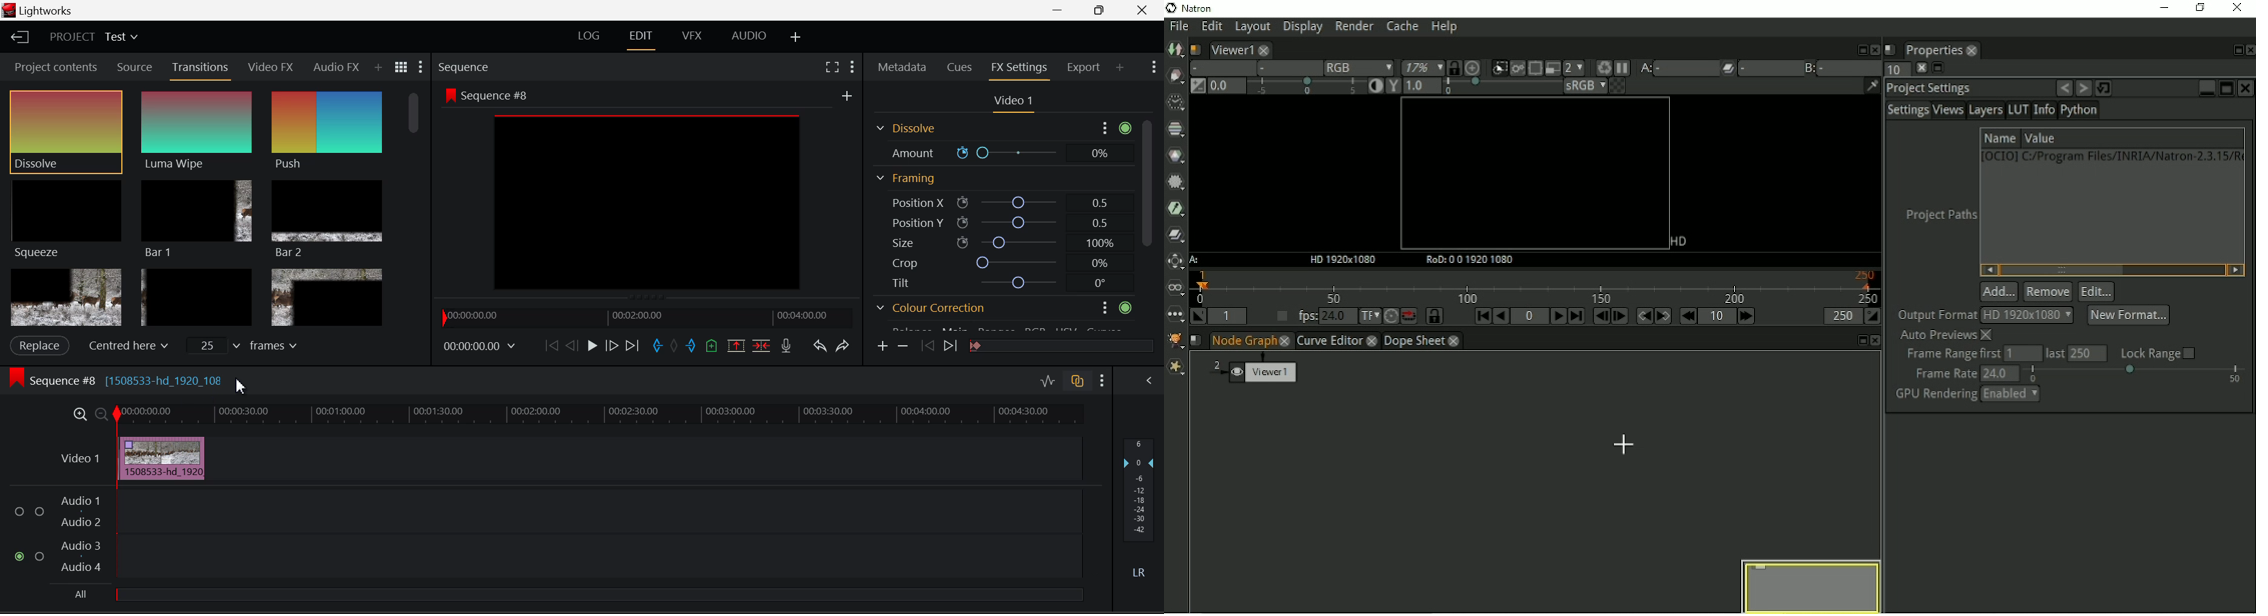 This screenshot has width=2268, height=616. I want to click on Show Settings, so click(852, 67).